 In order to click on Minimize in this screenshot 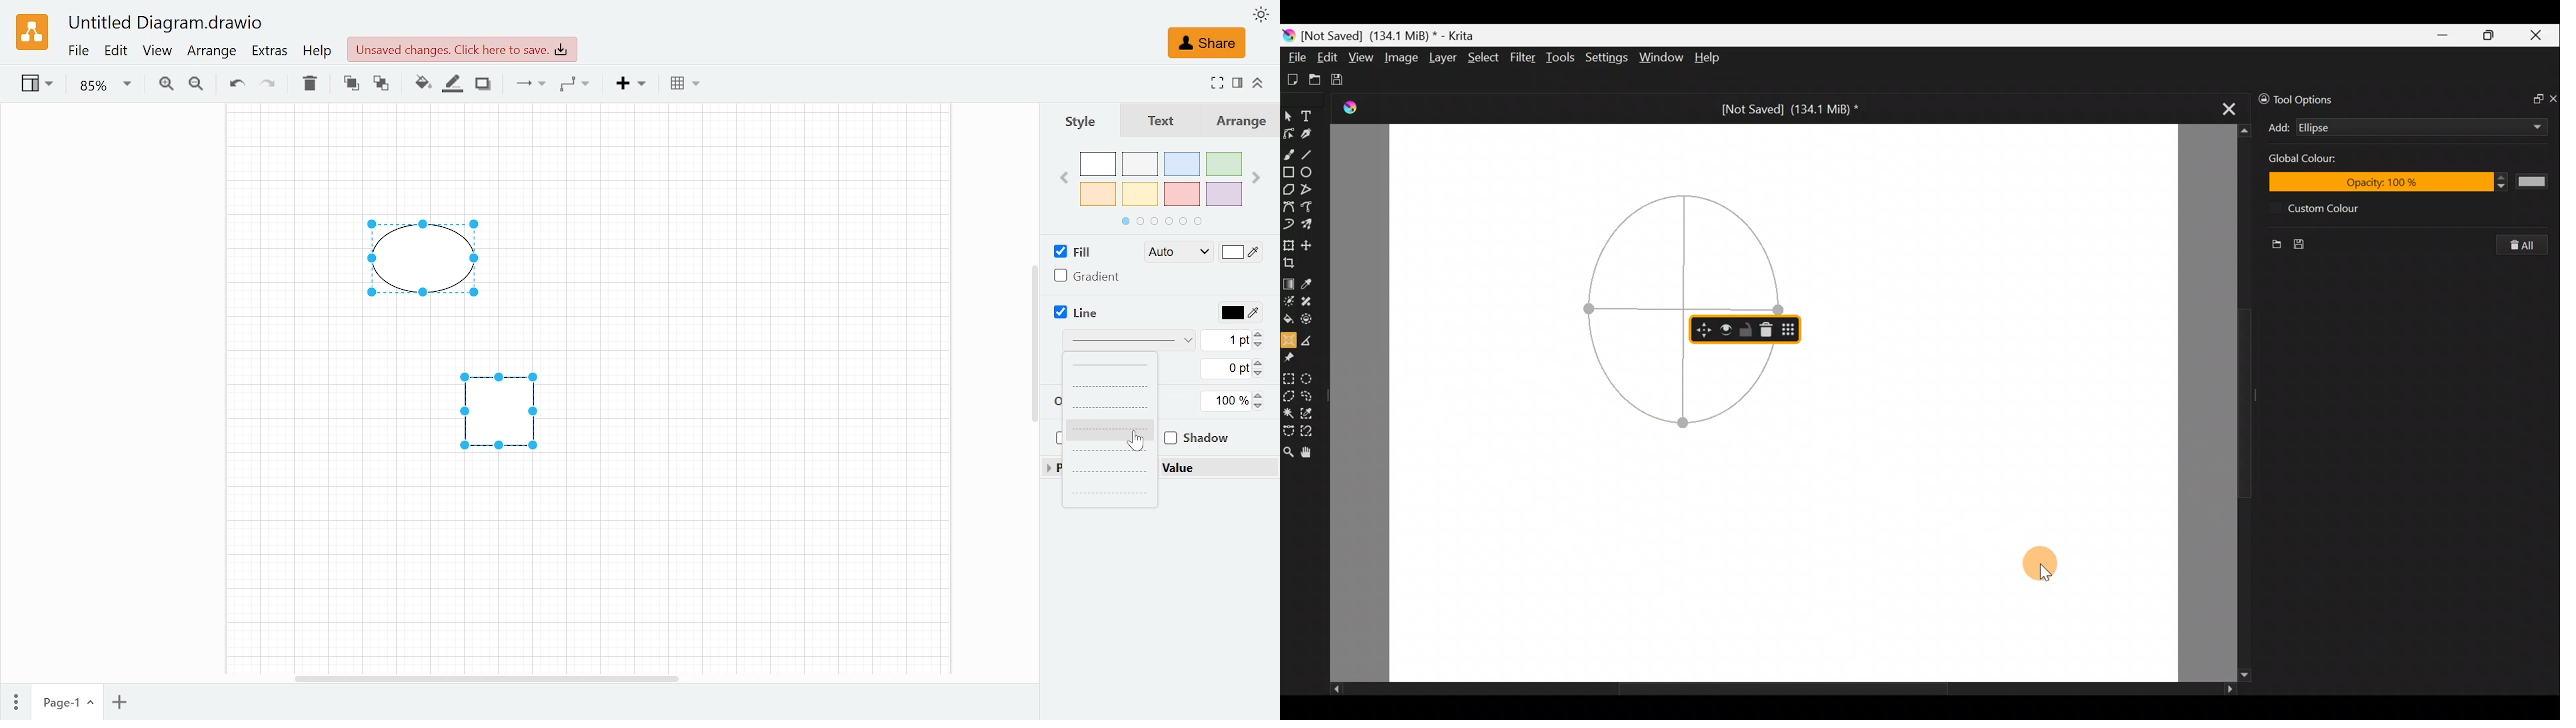, I will do `click(2444, 35)`.